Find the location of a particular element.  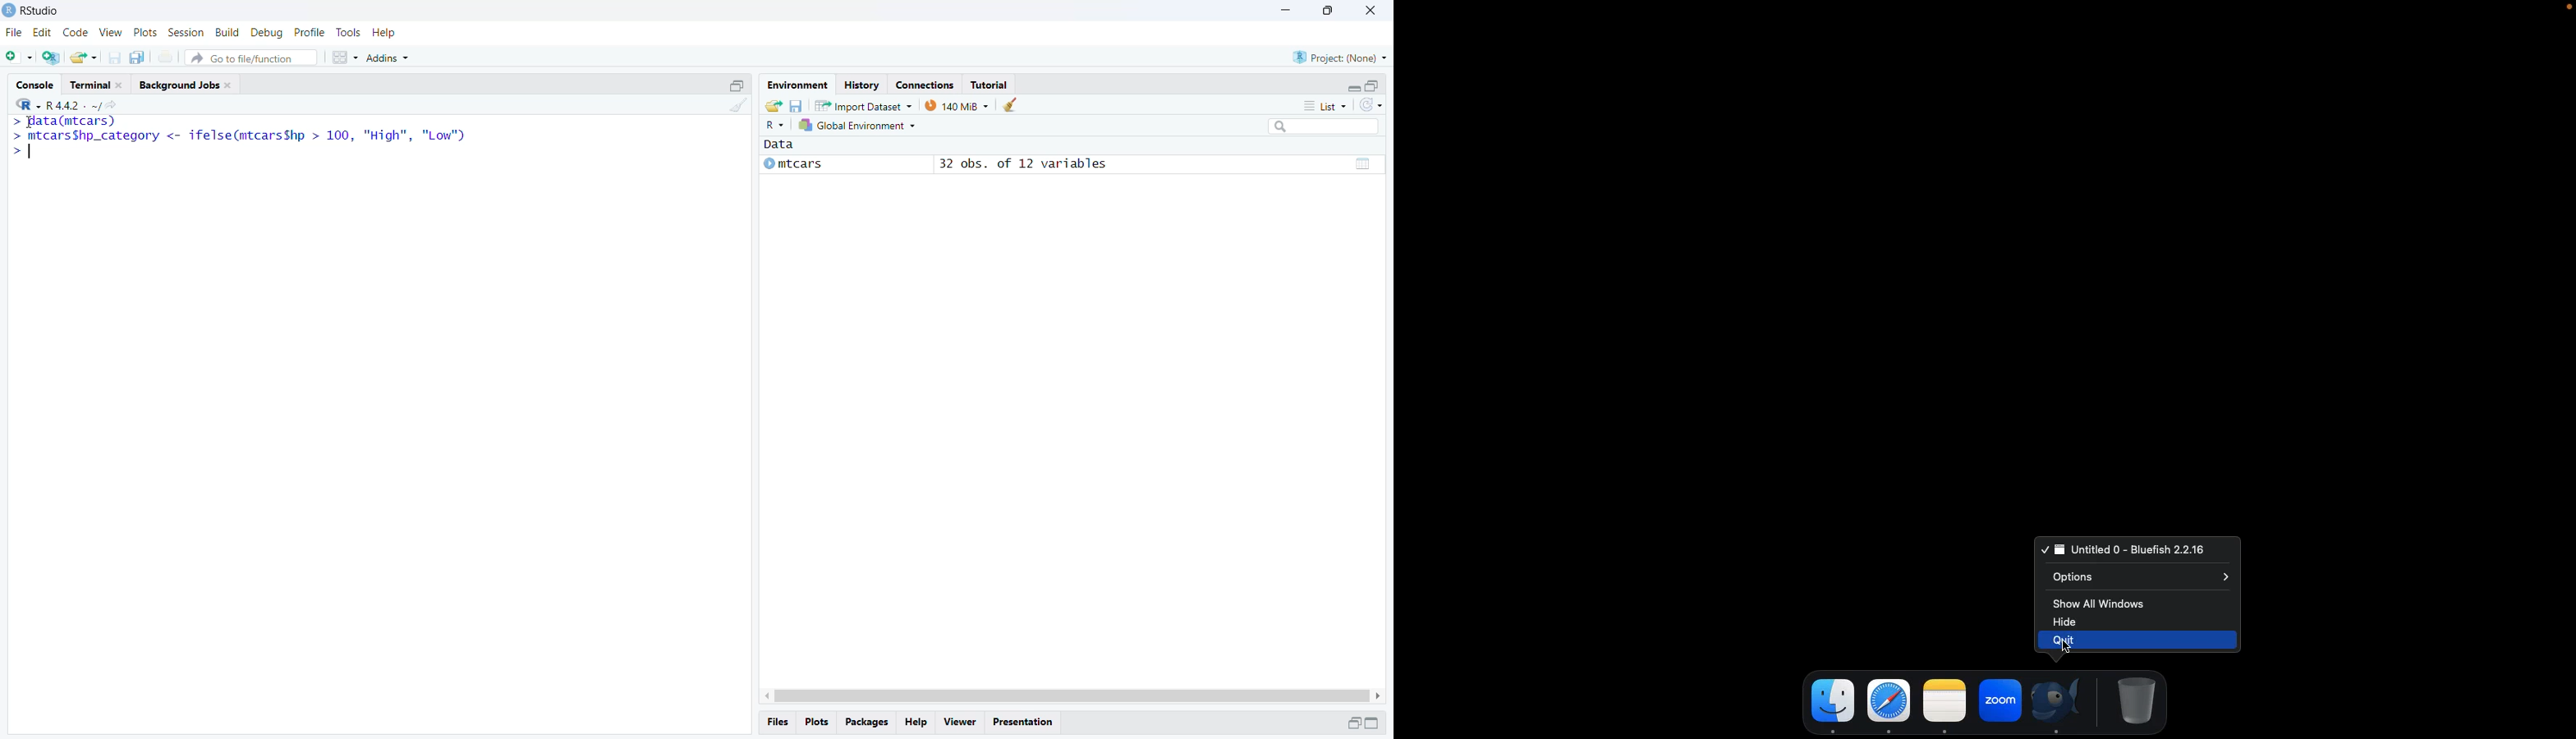

Profile is located at coordinates (310, 32).